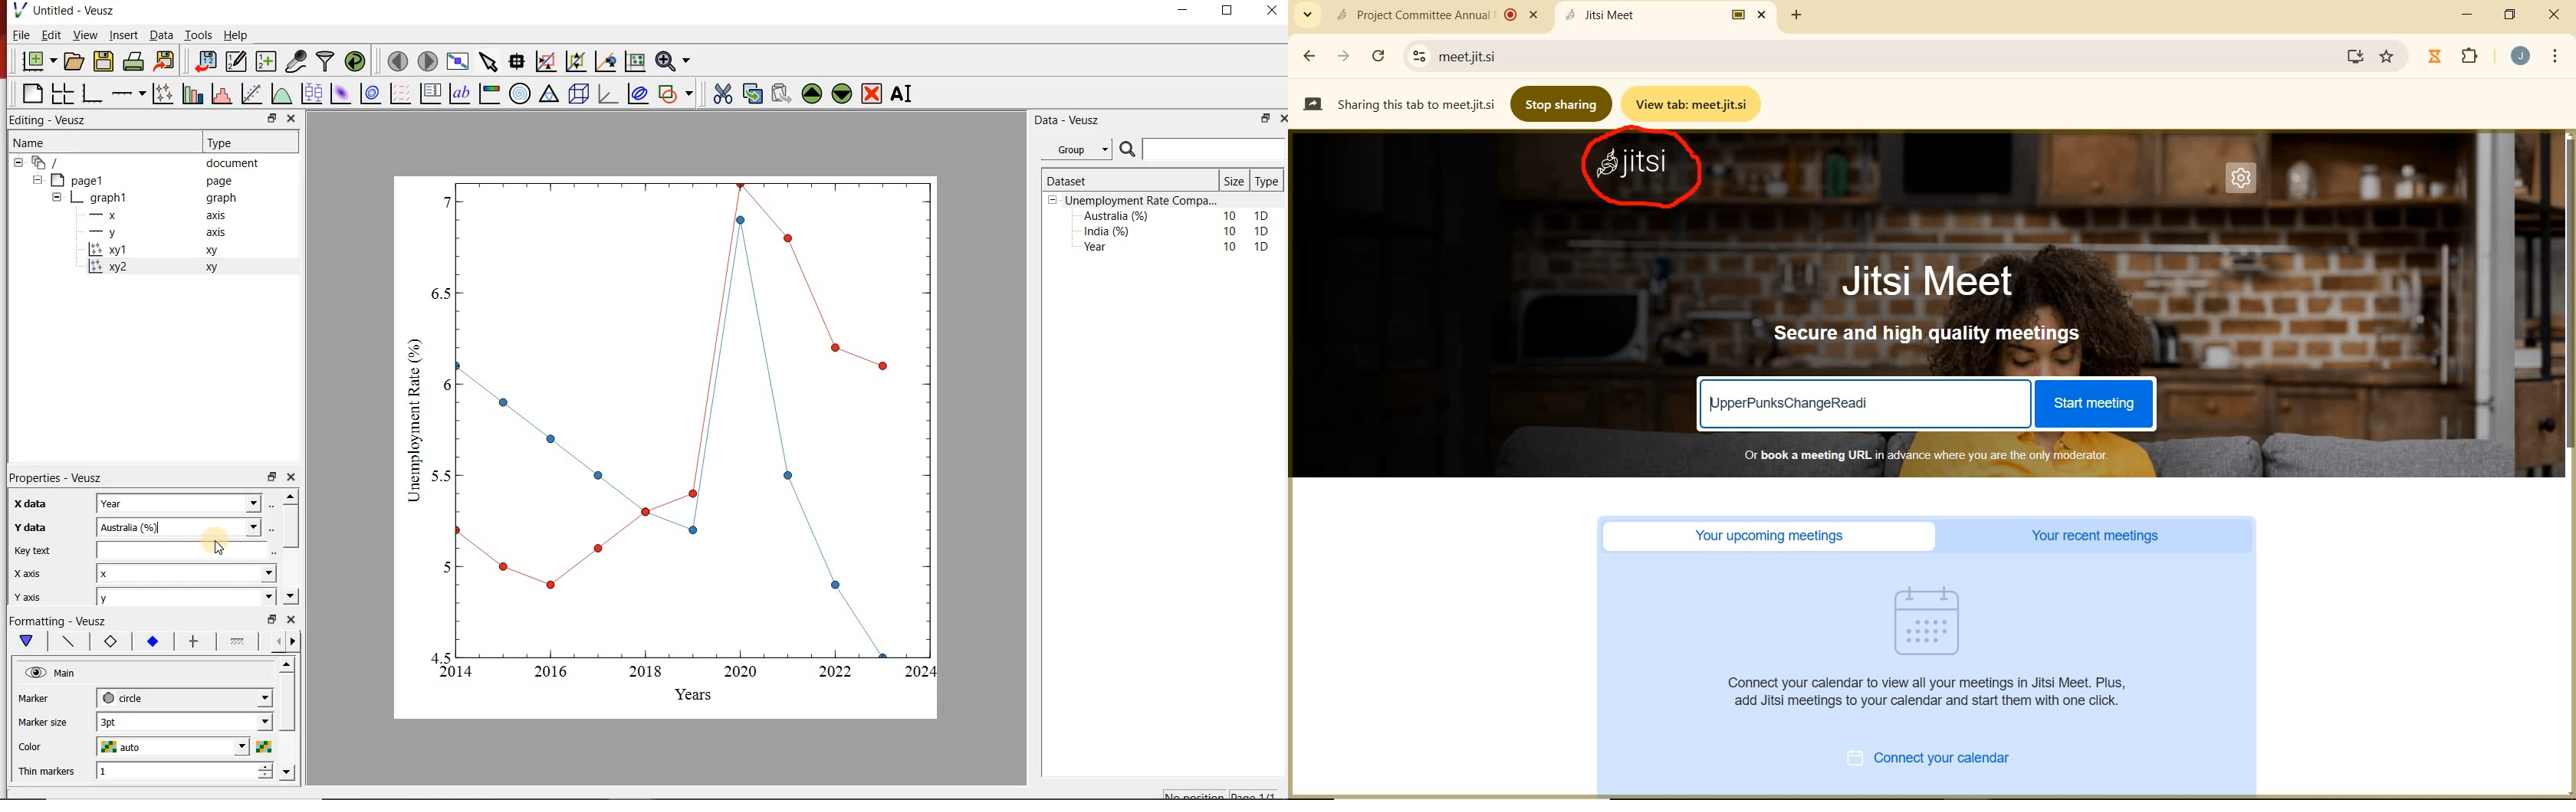 The width and height of the screenshot is (2576, 812). Describe the element at coordinates (221, 548) in the screenshot. I see `cursor` at that location.